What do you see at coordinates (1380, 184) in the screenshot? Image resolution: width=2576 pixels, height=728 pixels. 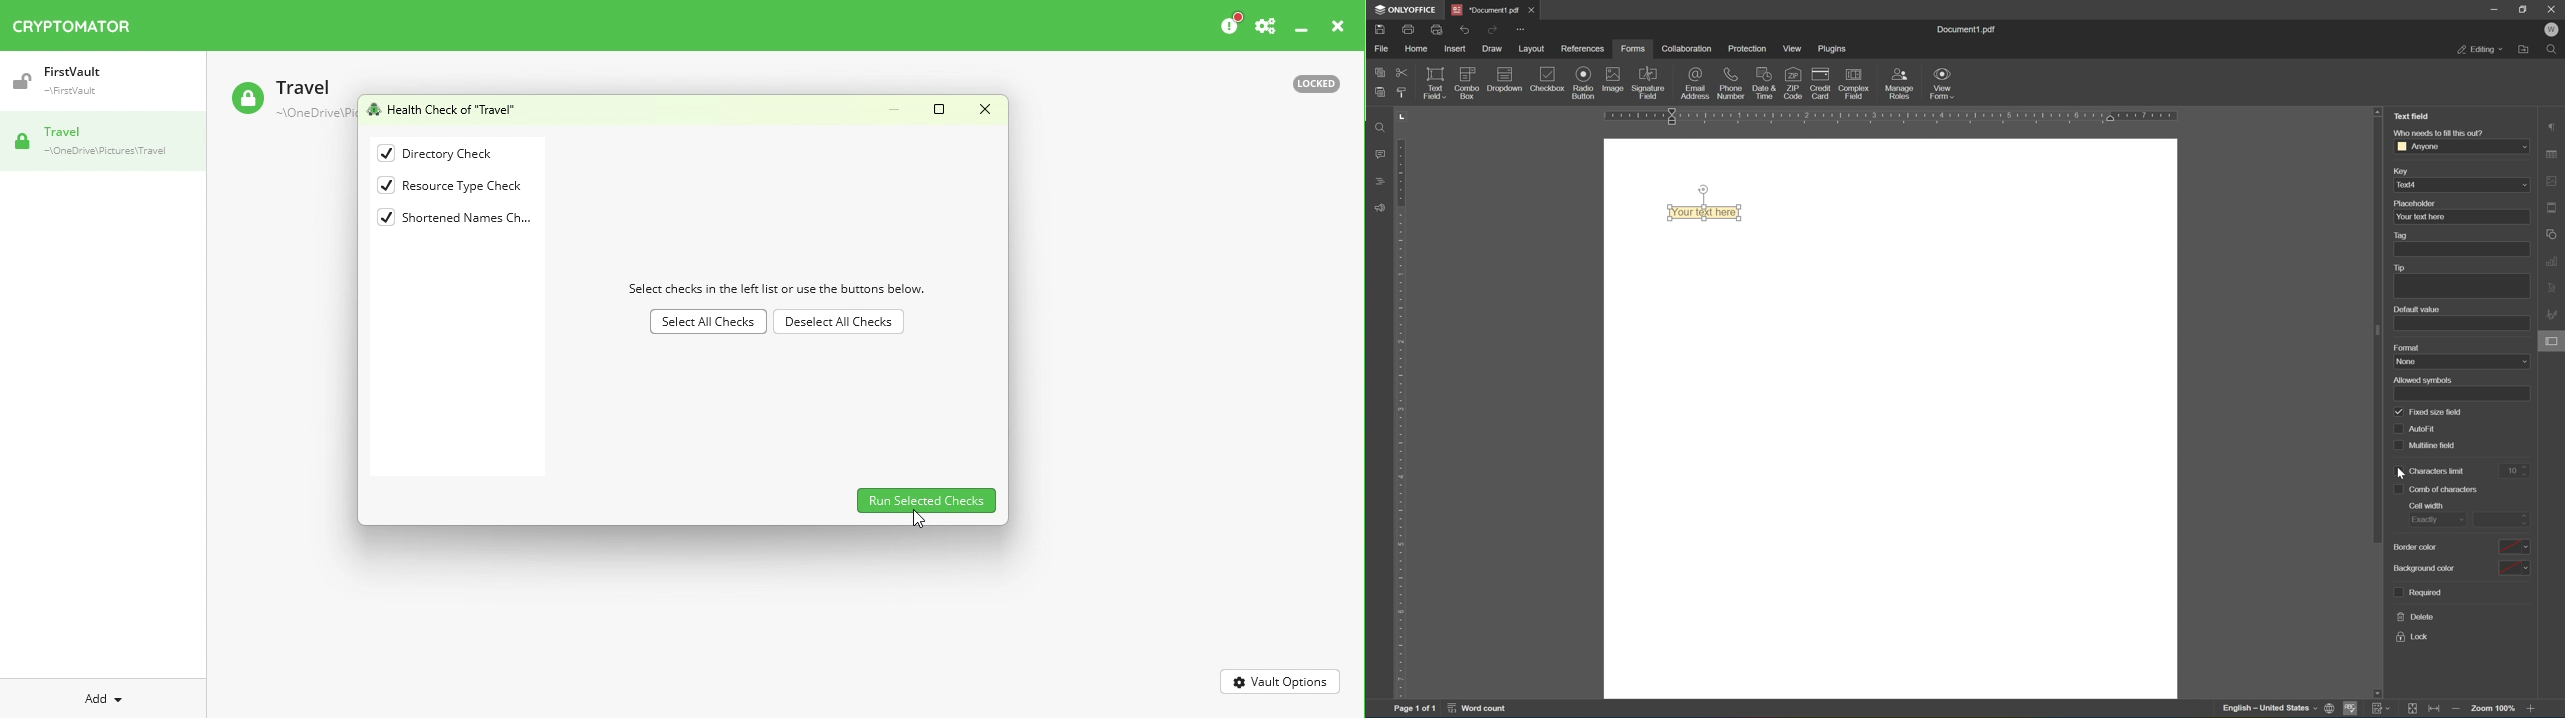 I see `headings` at bounding box center [1380, 184].